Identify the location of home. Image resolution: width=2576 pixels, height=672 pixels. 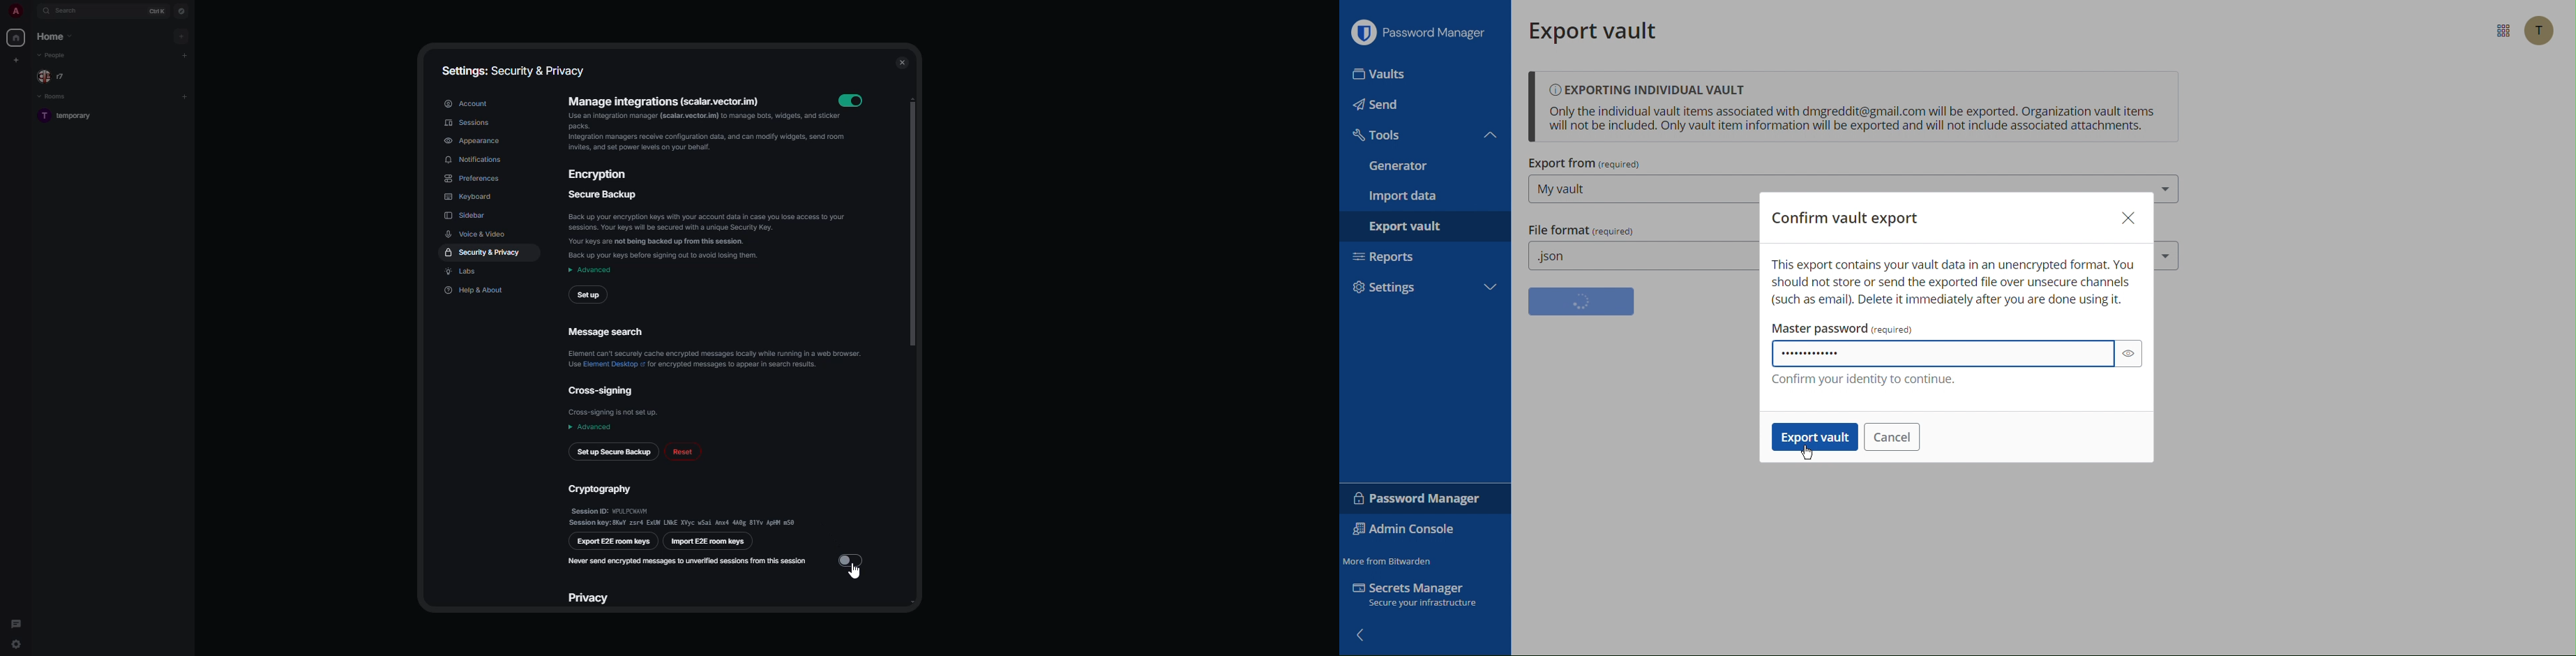
(17, 38).